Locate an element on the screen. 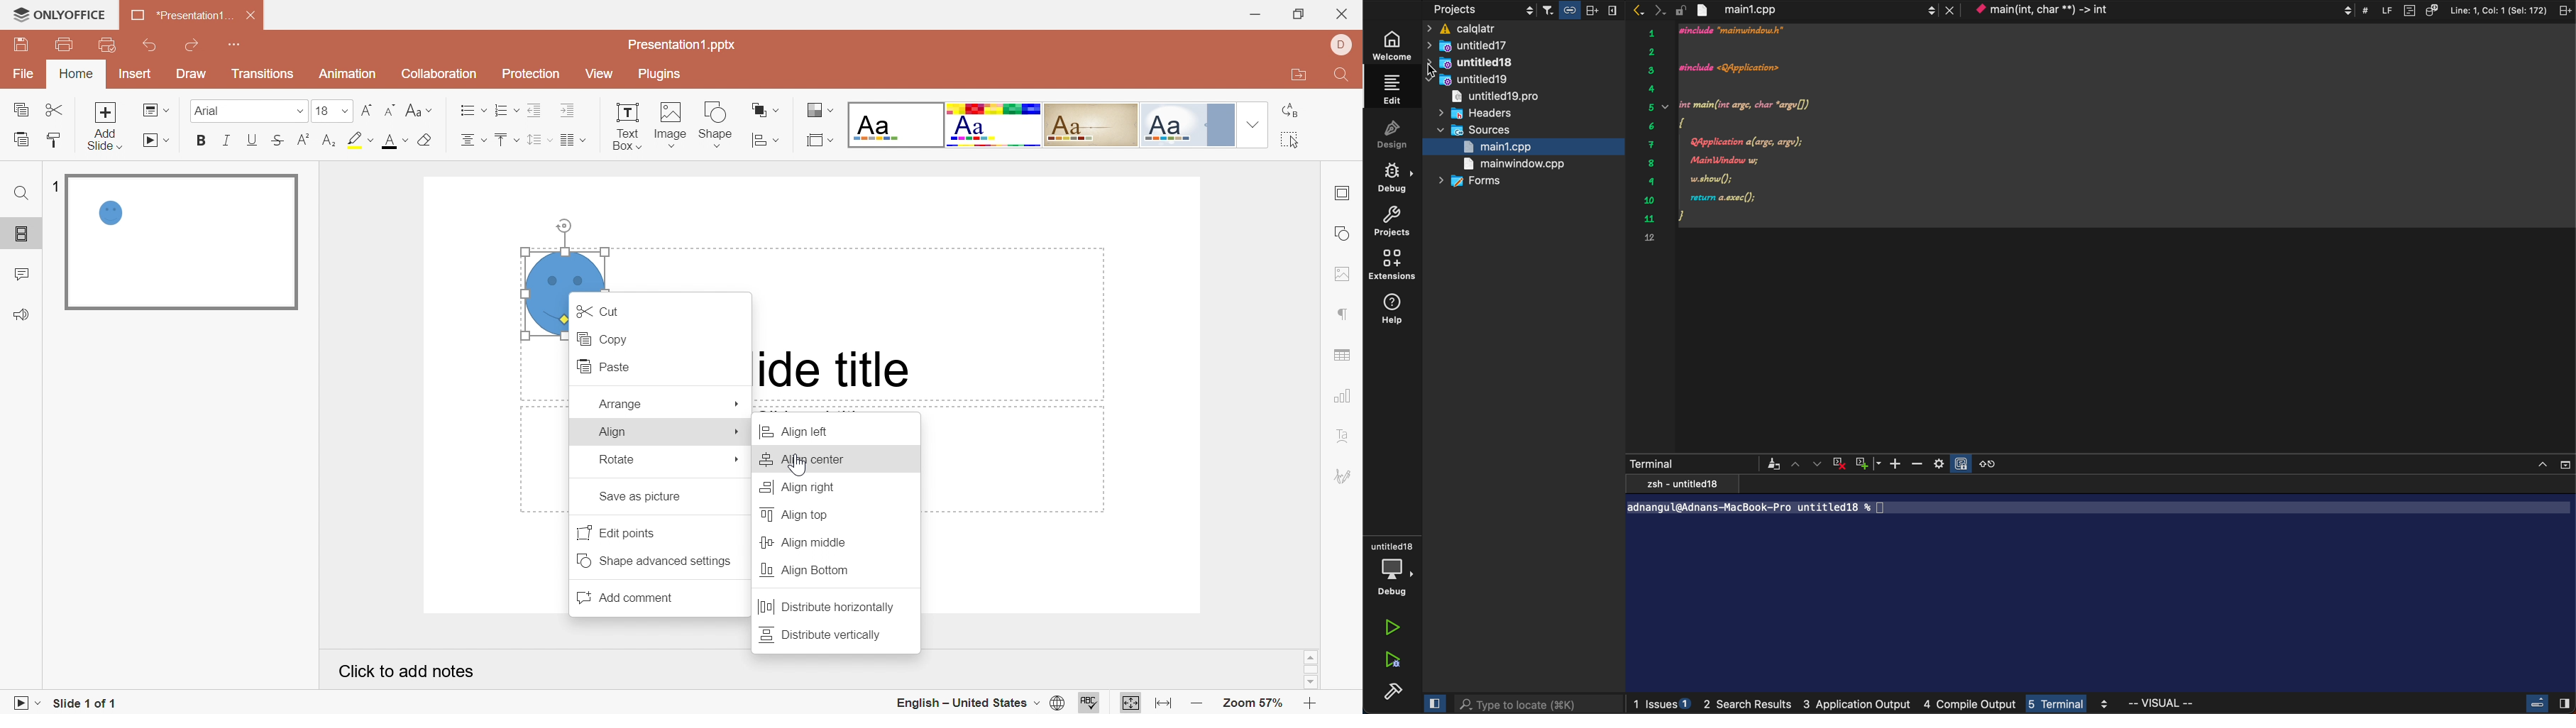 Image resolution: width=2576 pixels, height=728 pixels. Feedback & Support is located at coordinates (23, 315).